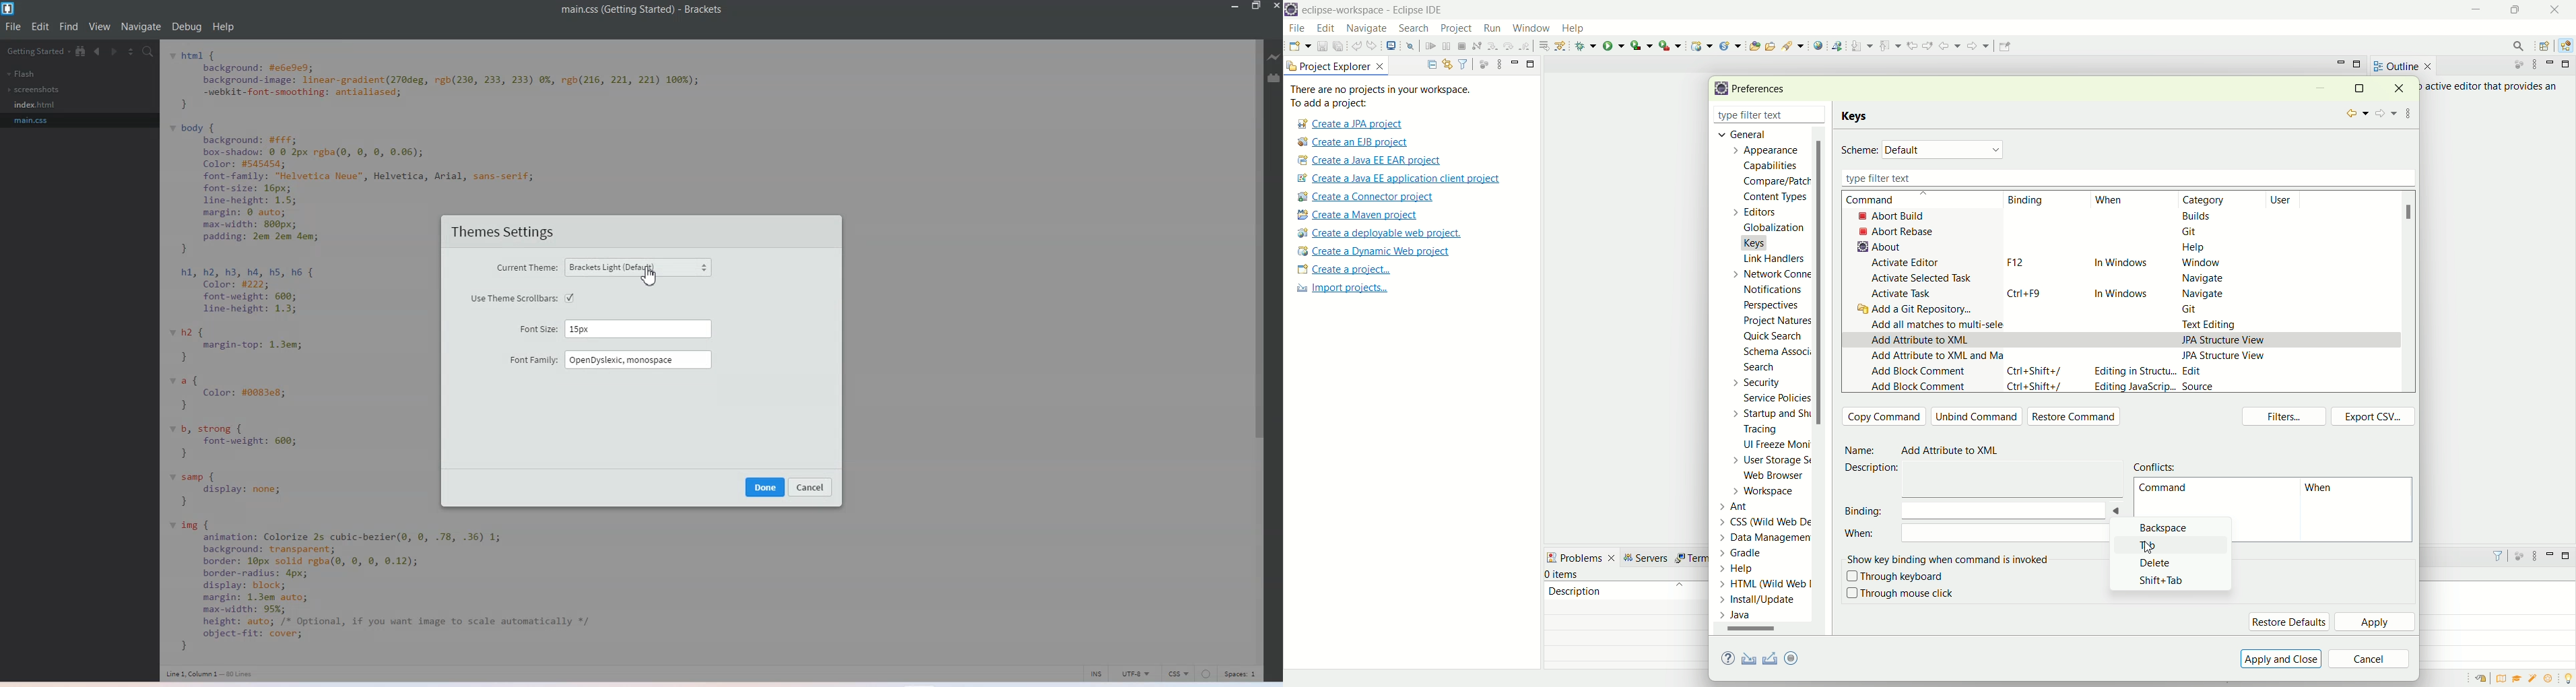 The width and height of the screenshot is (2576, 700). What do you see at coordinates (1769, 273) in the screenshot?
I see `network connection` at bounding box center [1769, 273].